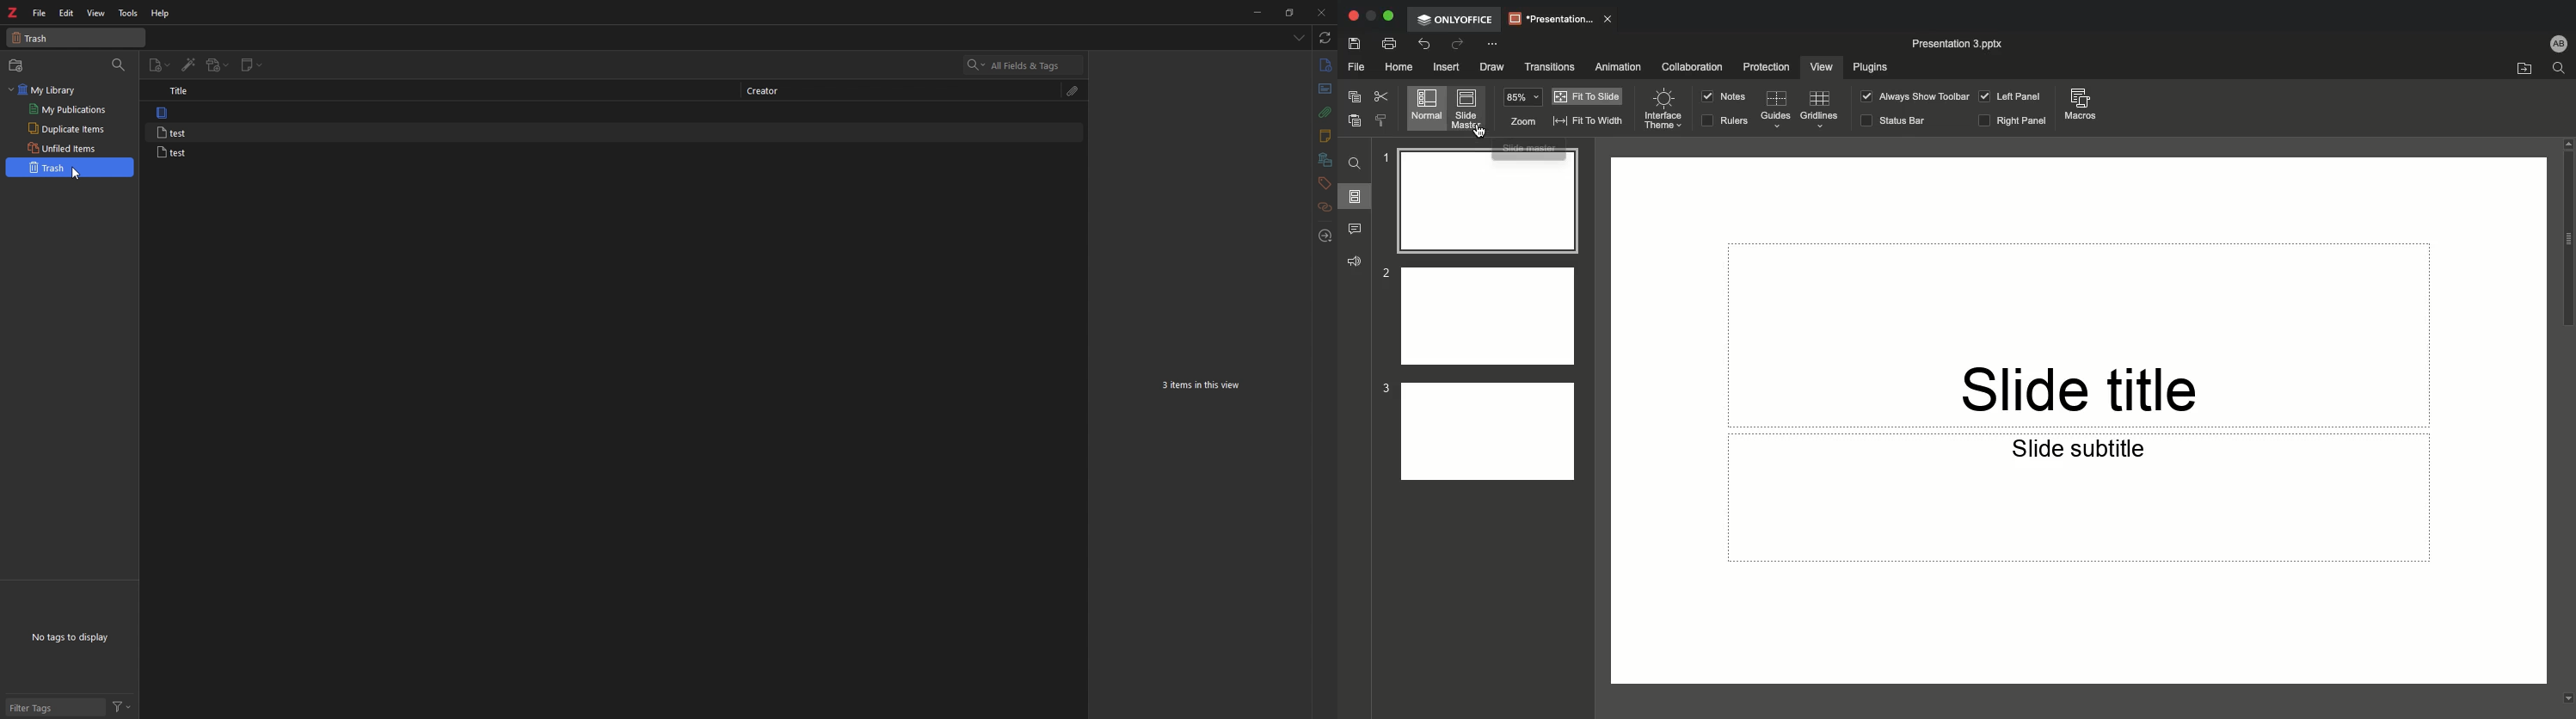  Describe the element at coordinates (1257, 13) in the screenshot. I see `minimize` at that location.